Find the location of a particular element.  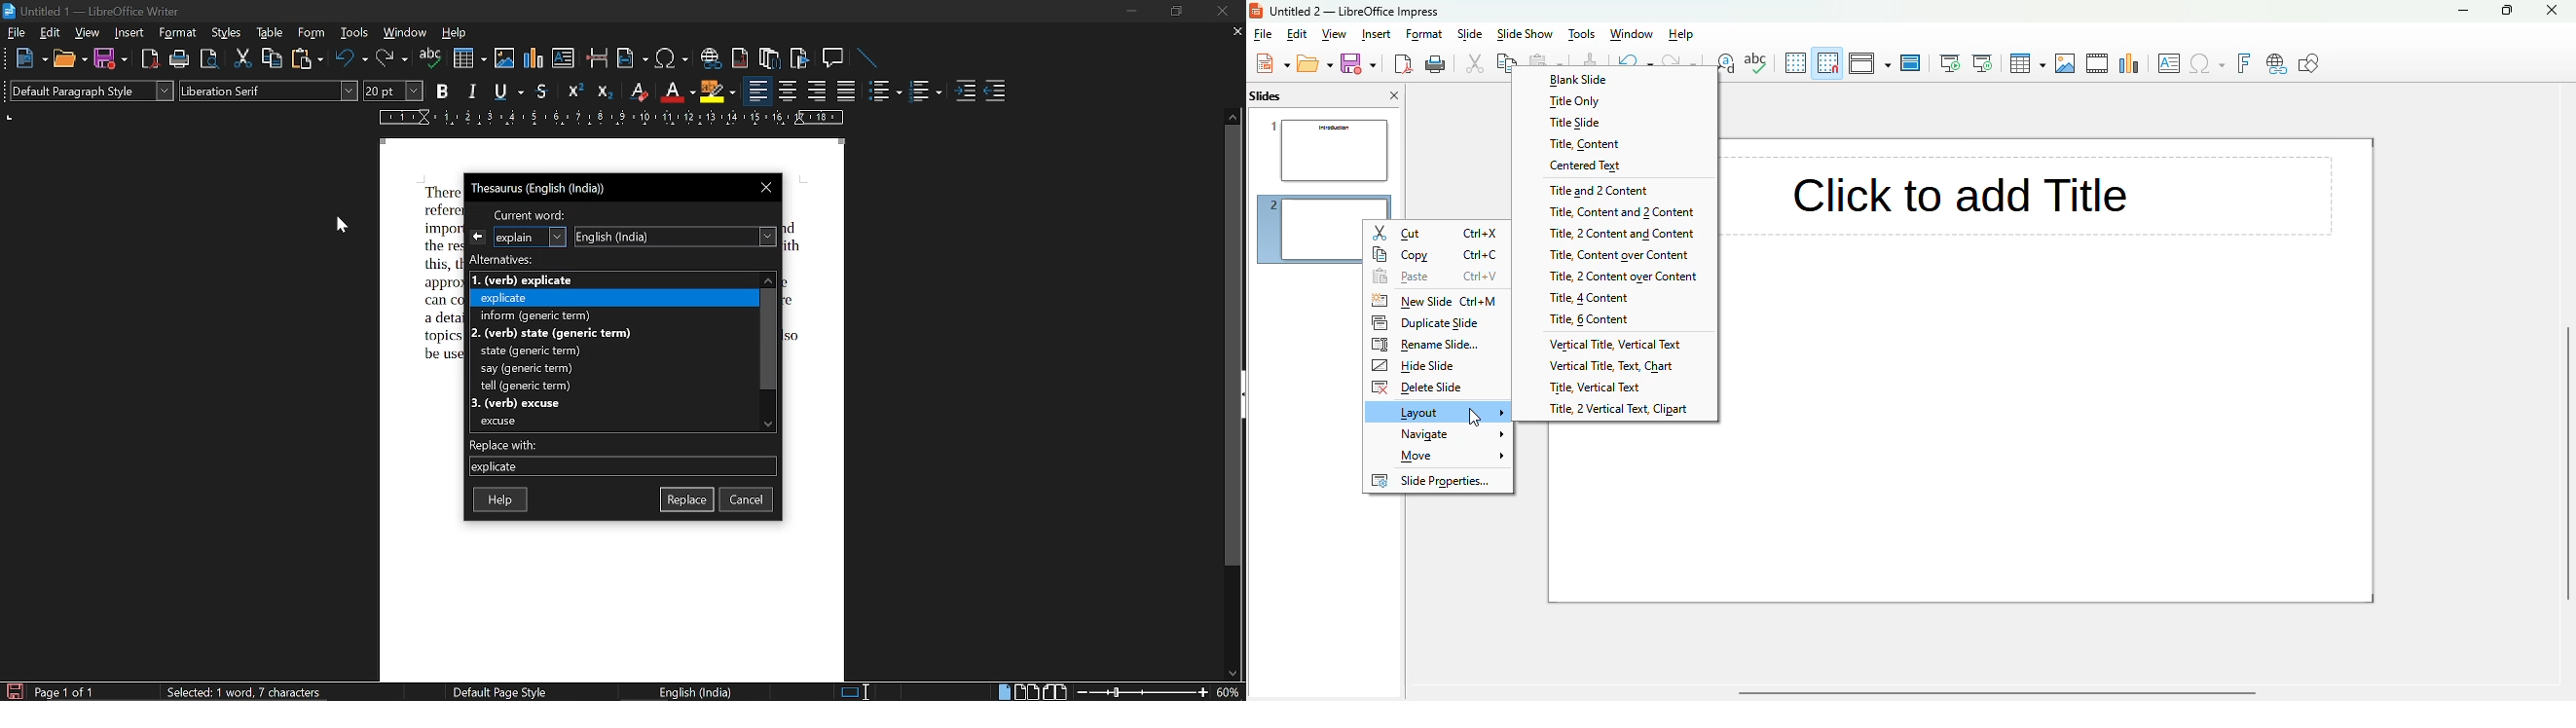

insert footnote is located at coordinates (770, 58).